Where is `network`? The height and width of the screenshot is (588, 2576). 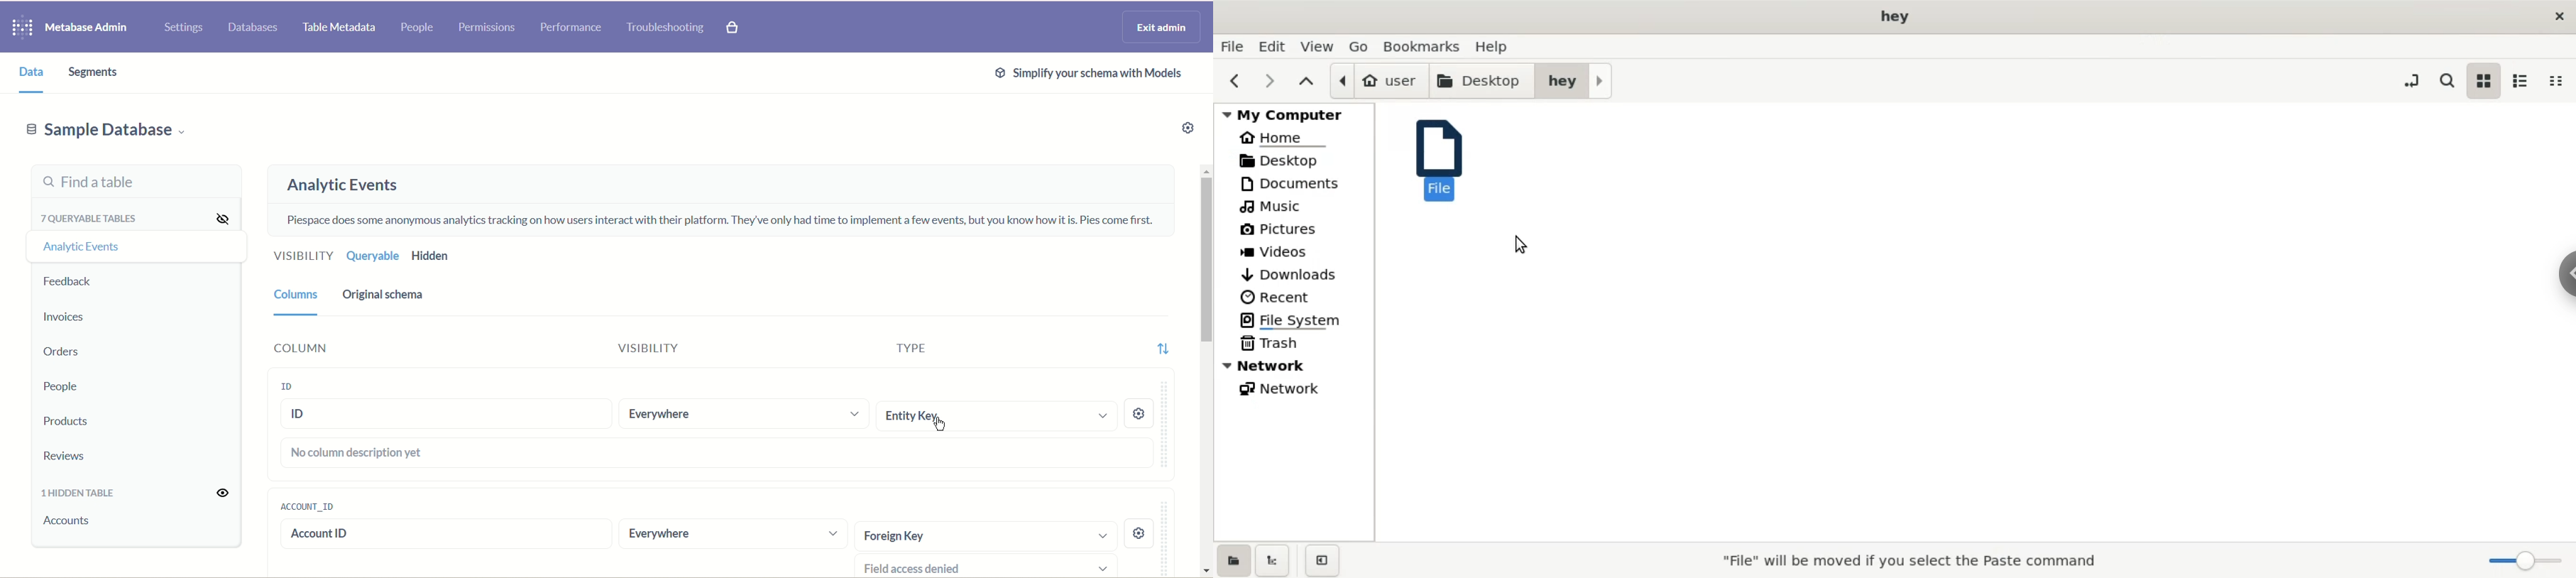
network is located at coordinates (1303, 388).